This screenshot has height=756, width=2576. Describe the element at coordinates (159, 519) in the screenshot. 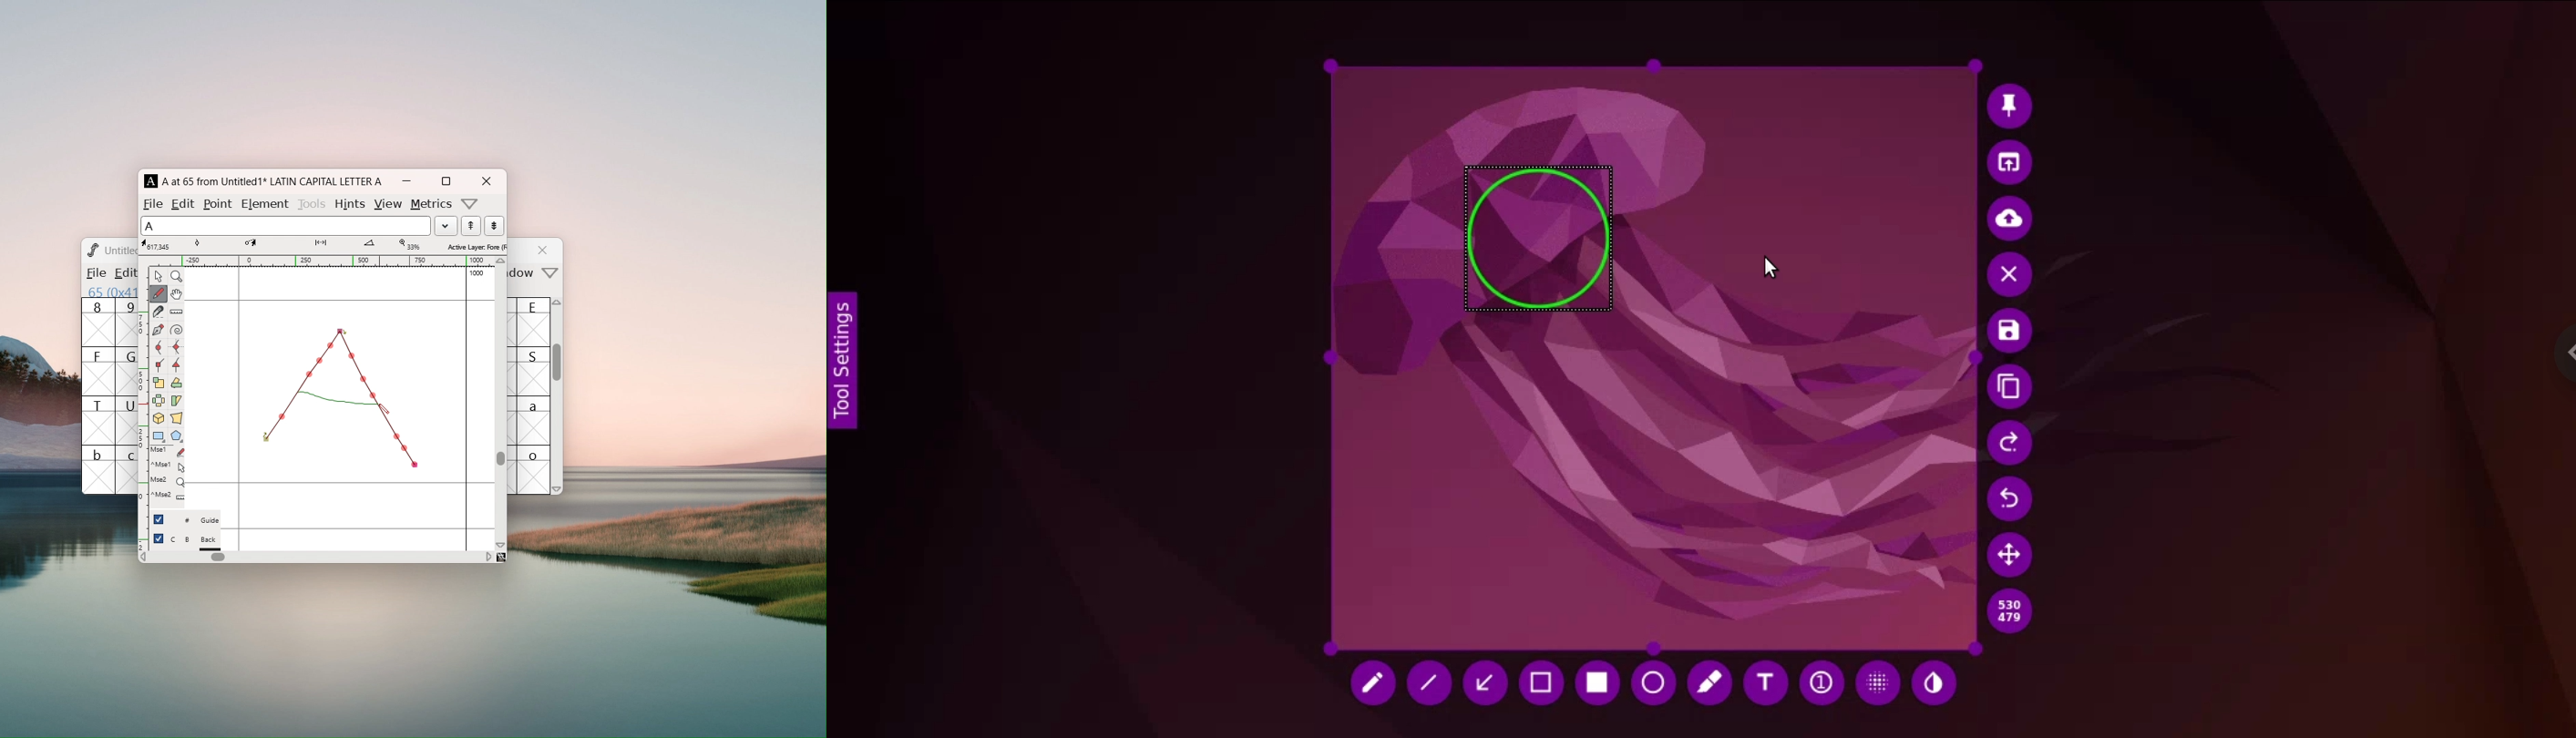

I see `checkbox` at that location.